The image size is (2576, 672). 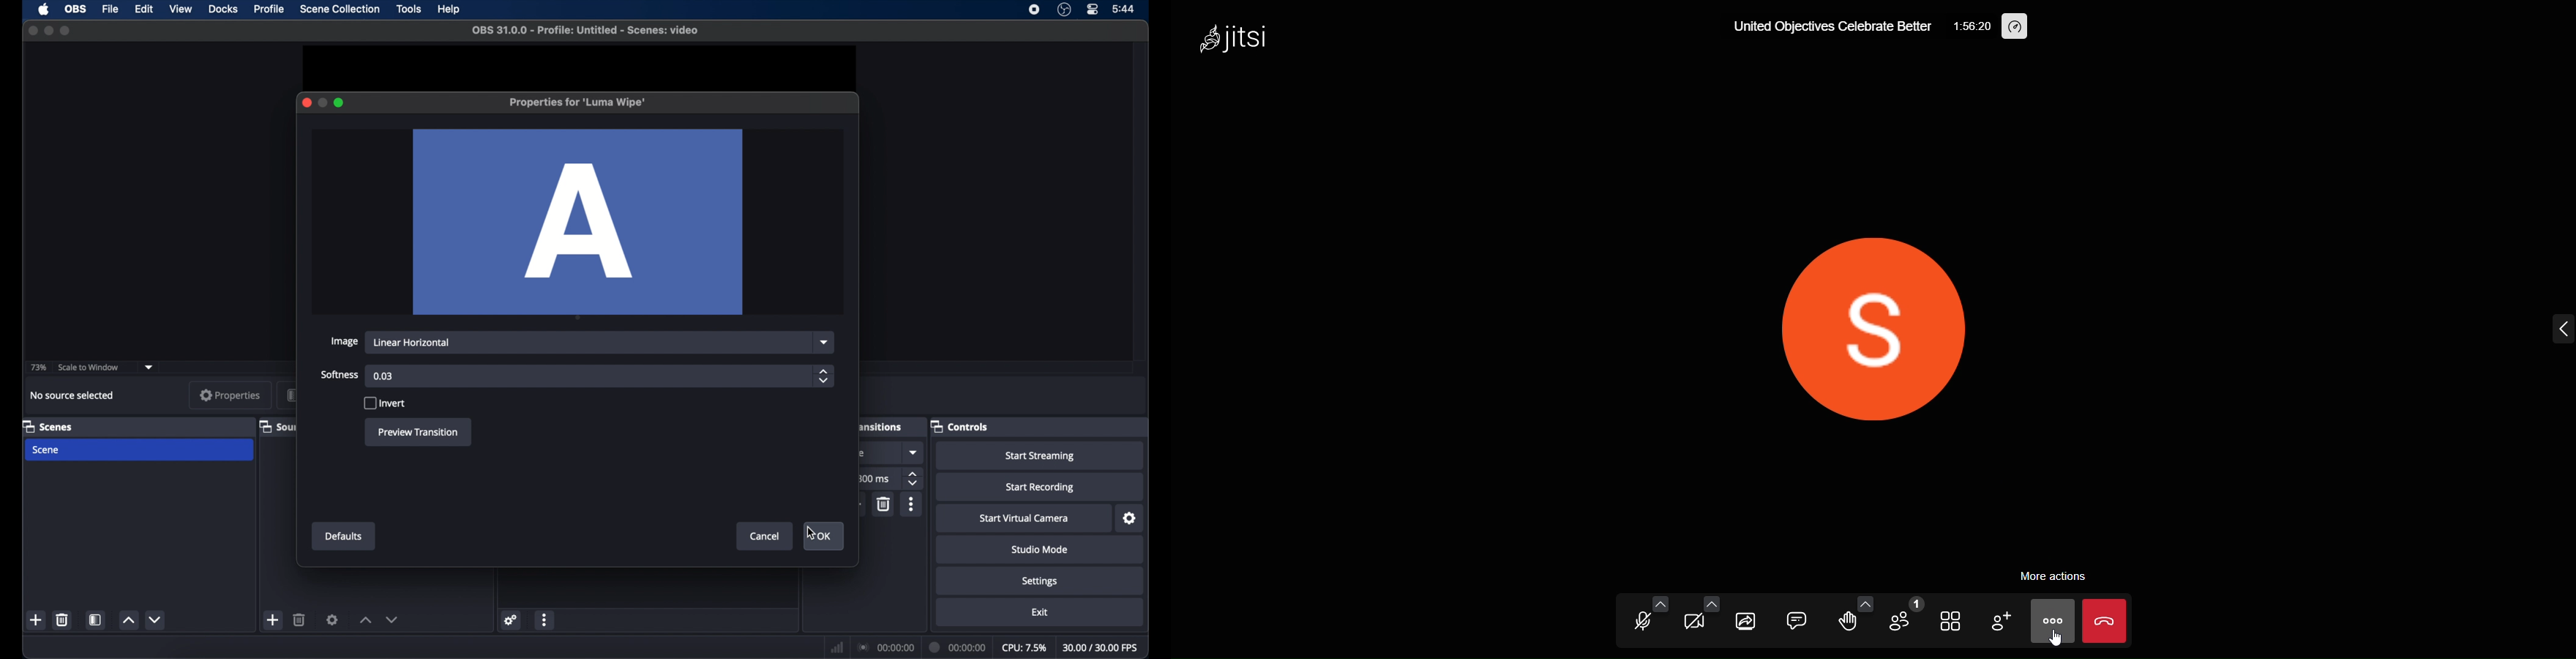 I want to click on more options, so click(x=911, y=504).